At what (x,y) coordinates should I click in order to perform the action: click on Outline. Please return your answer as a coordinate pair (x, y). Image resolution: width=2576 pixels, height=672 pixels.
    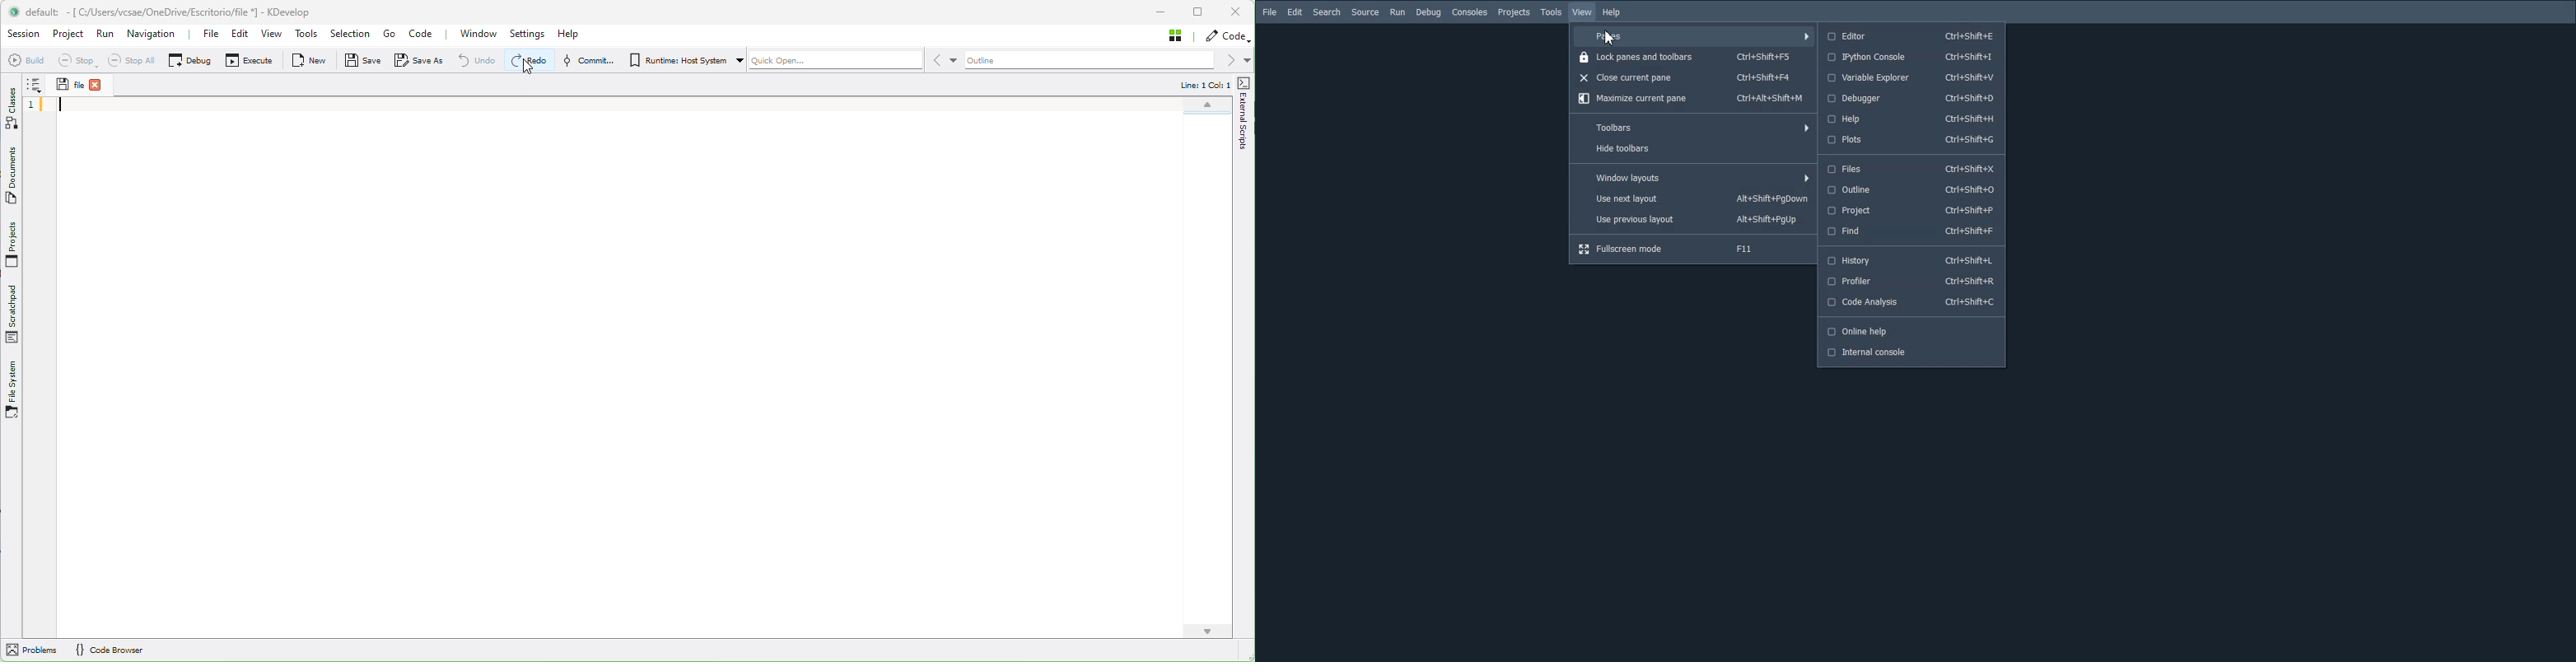
    Looking at the image, I should click on (1914, 190).